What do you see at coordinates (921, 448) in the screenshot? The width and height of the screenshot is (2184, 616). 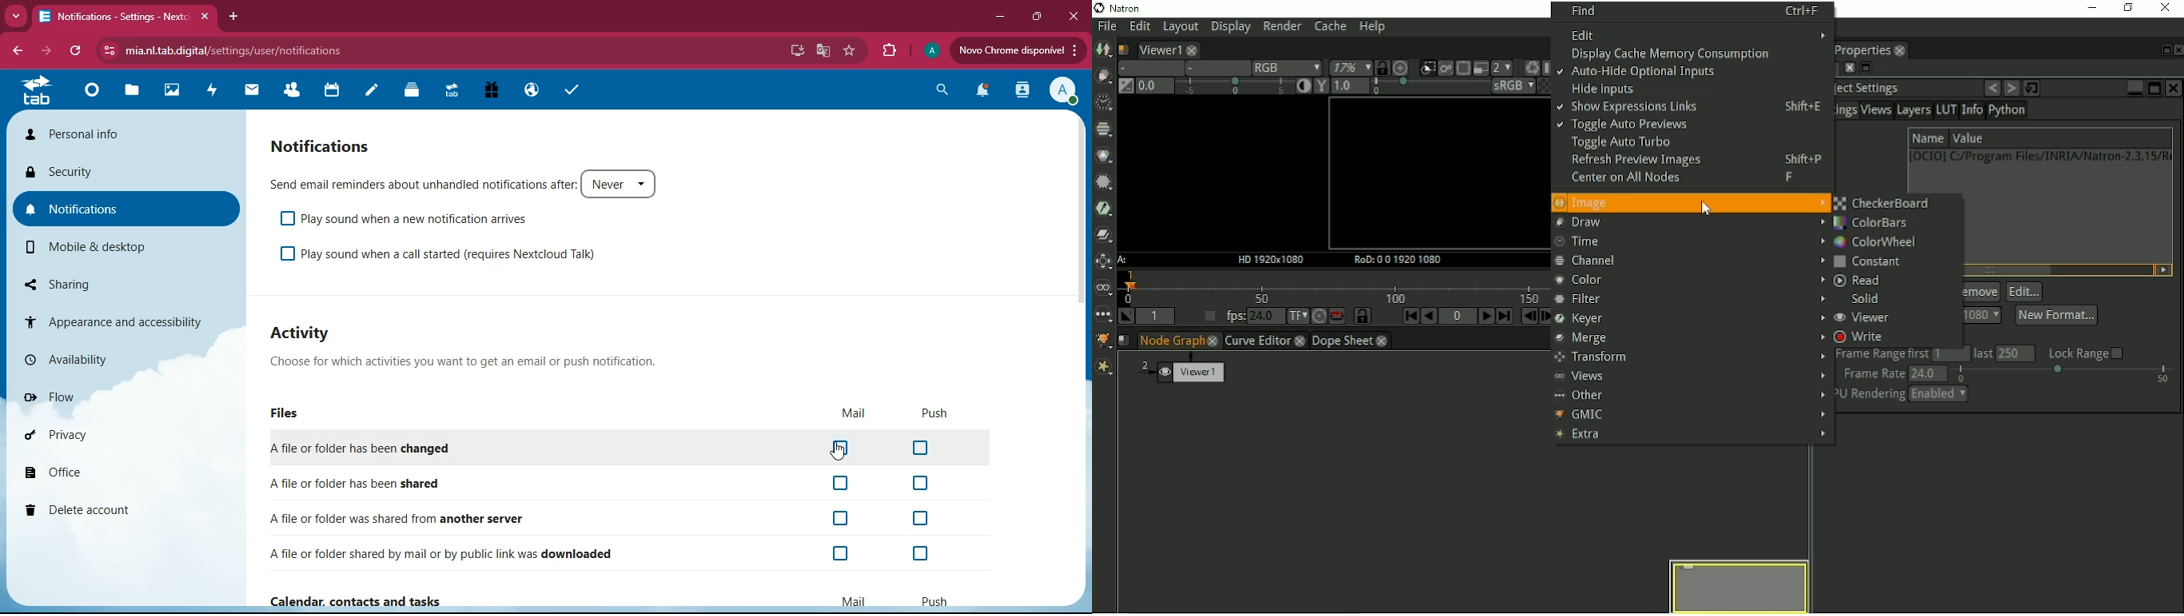 I see `off` at bounding box center [921, 448].